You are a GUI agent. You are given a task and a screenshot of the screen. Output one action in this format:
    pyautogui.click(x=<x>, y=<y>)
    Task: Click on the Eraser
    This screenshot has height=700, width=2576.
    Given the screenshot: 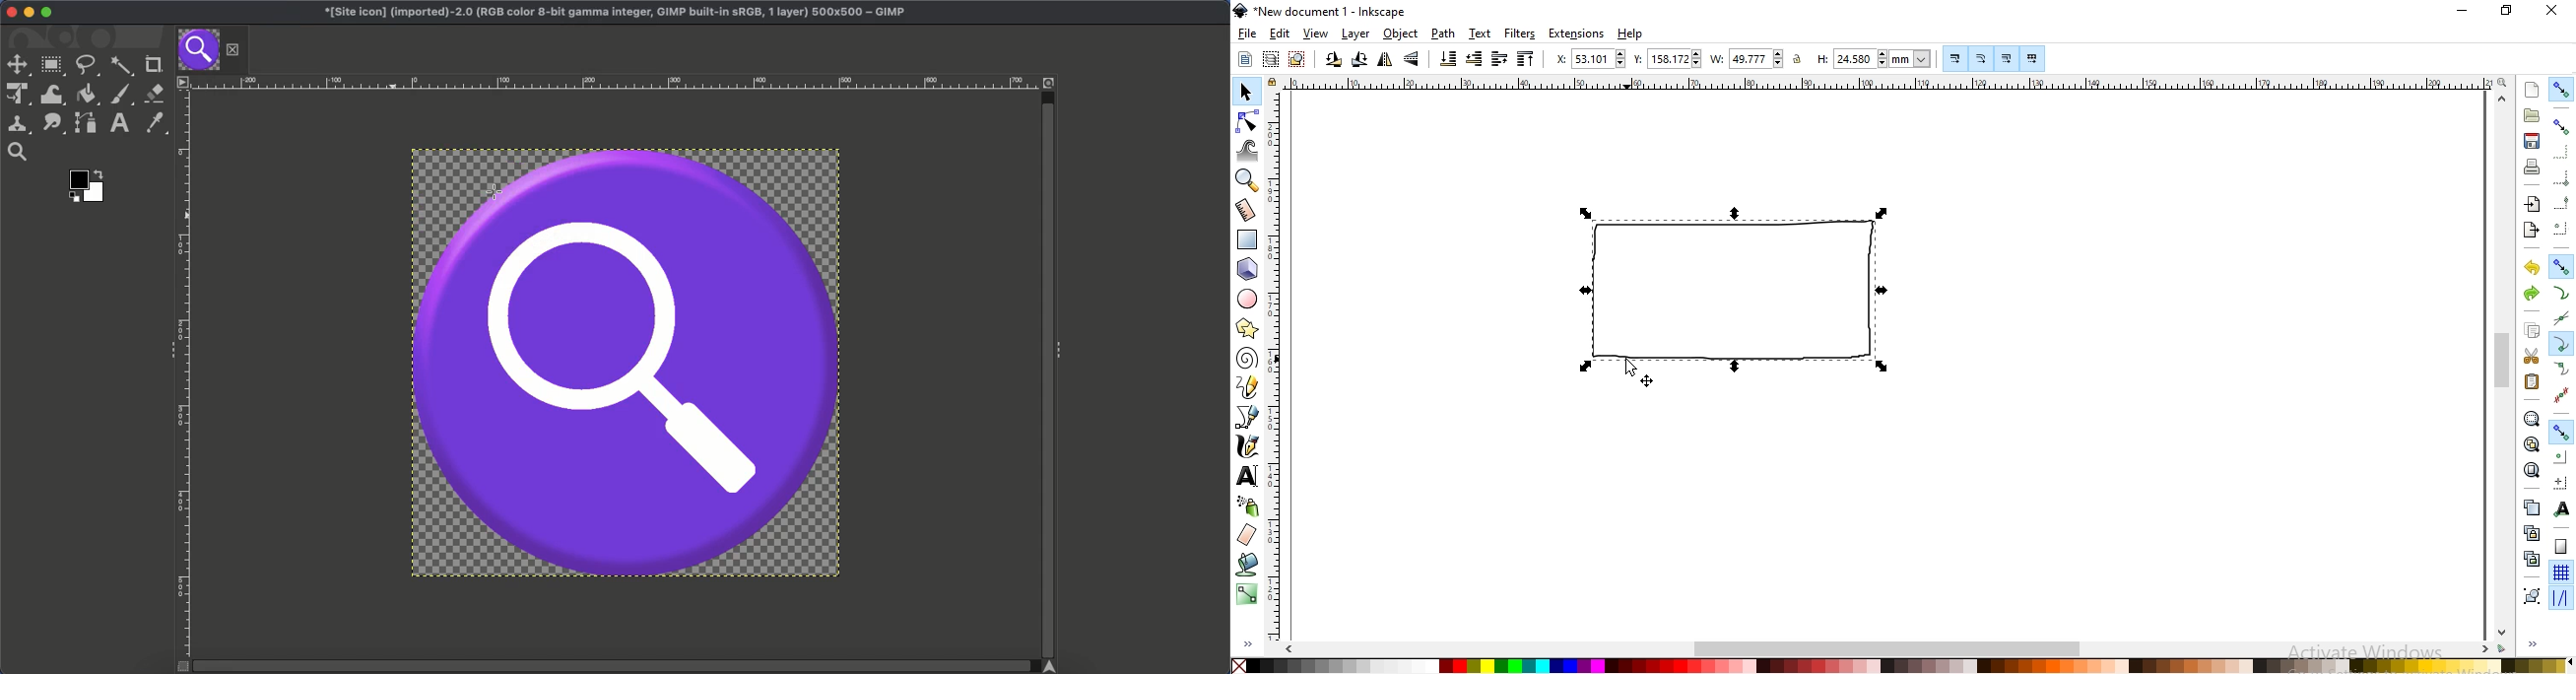 What is the action you would take?
    pyautogui.click(x=154, y=93)
    